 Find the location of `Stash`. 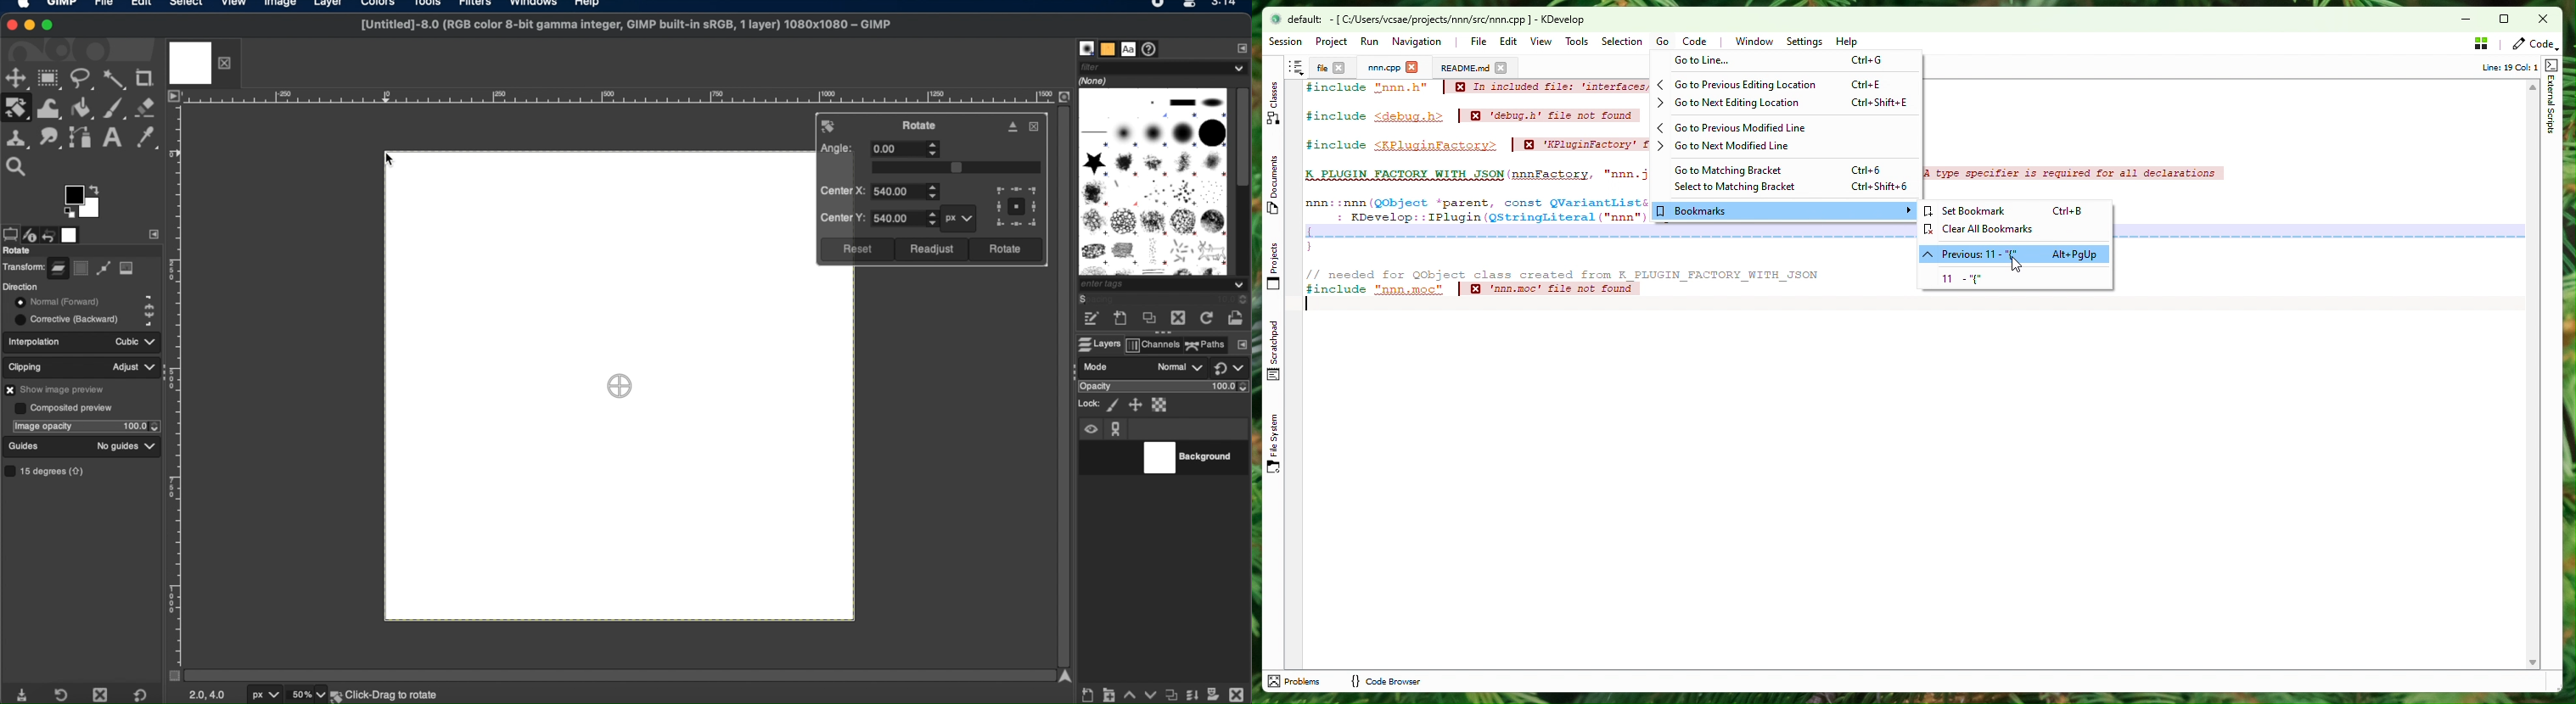

Stash is located at coordinates (2481, 42).